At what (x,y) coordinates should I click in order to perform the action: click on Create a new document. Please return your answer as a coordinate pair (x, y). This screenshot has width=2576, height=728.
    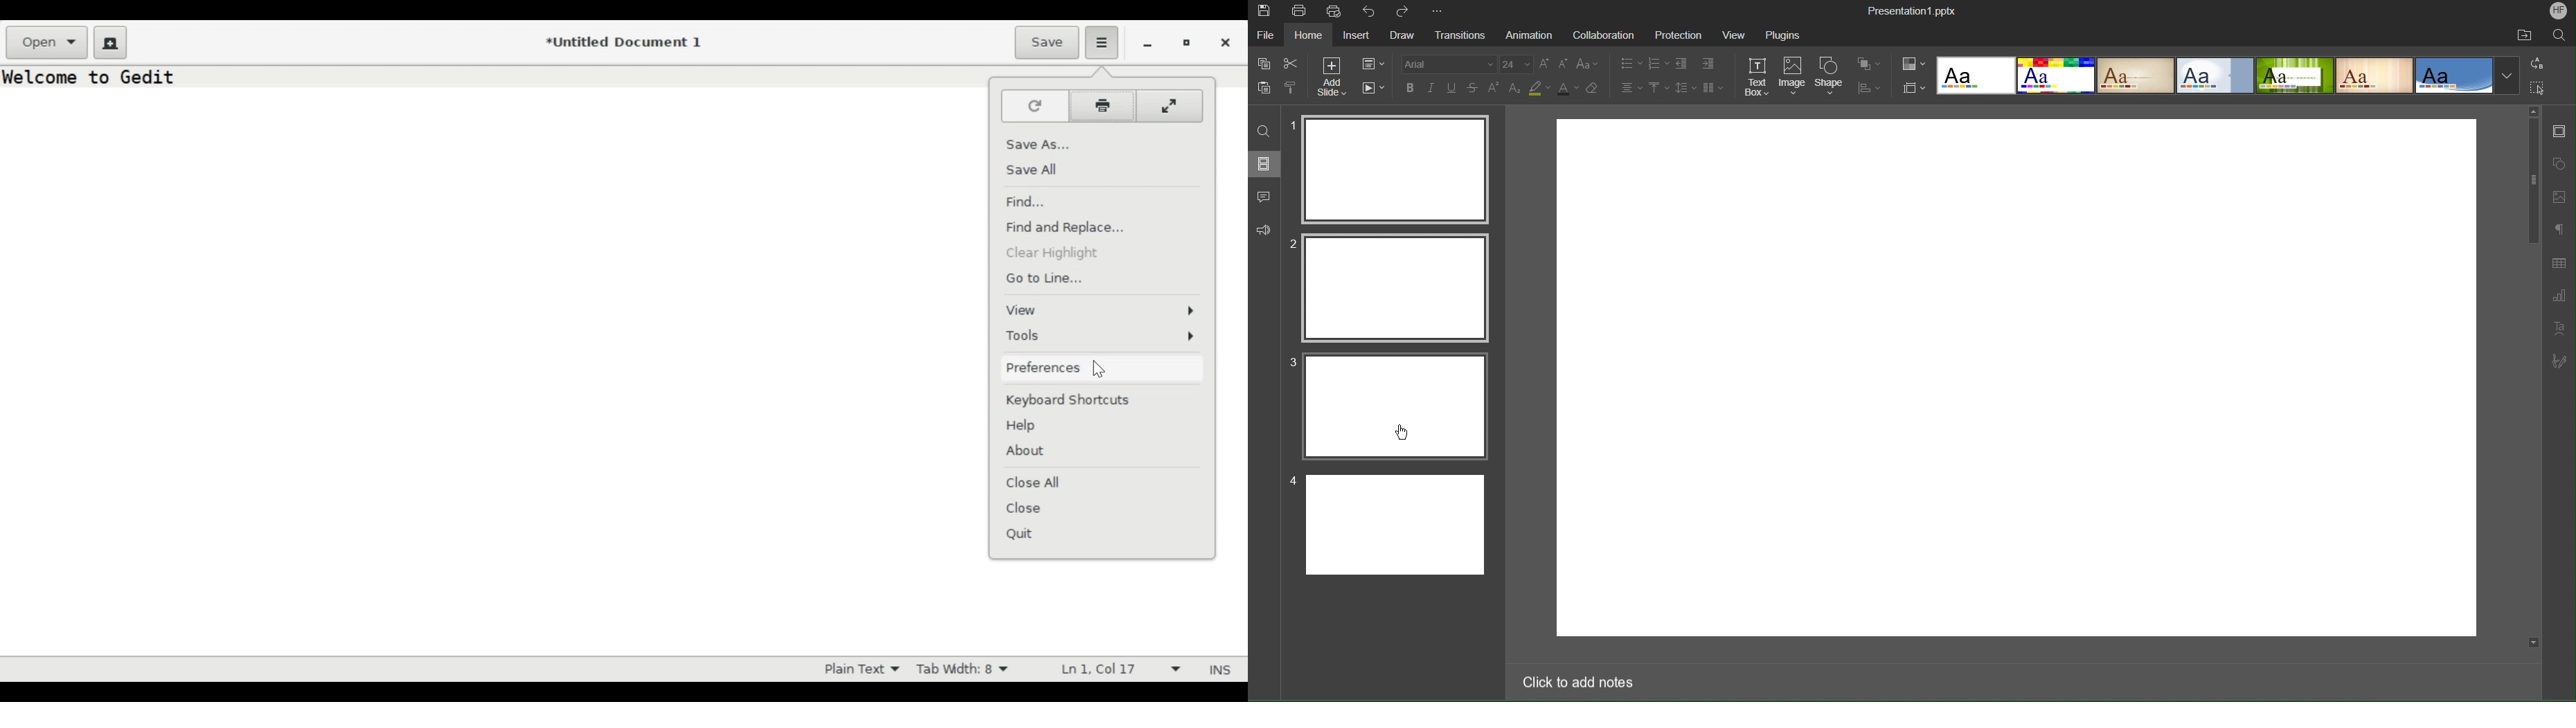
    Looking at the image, I should click on (111, 43).